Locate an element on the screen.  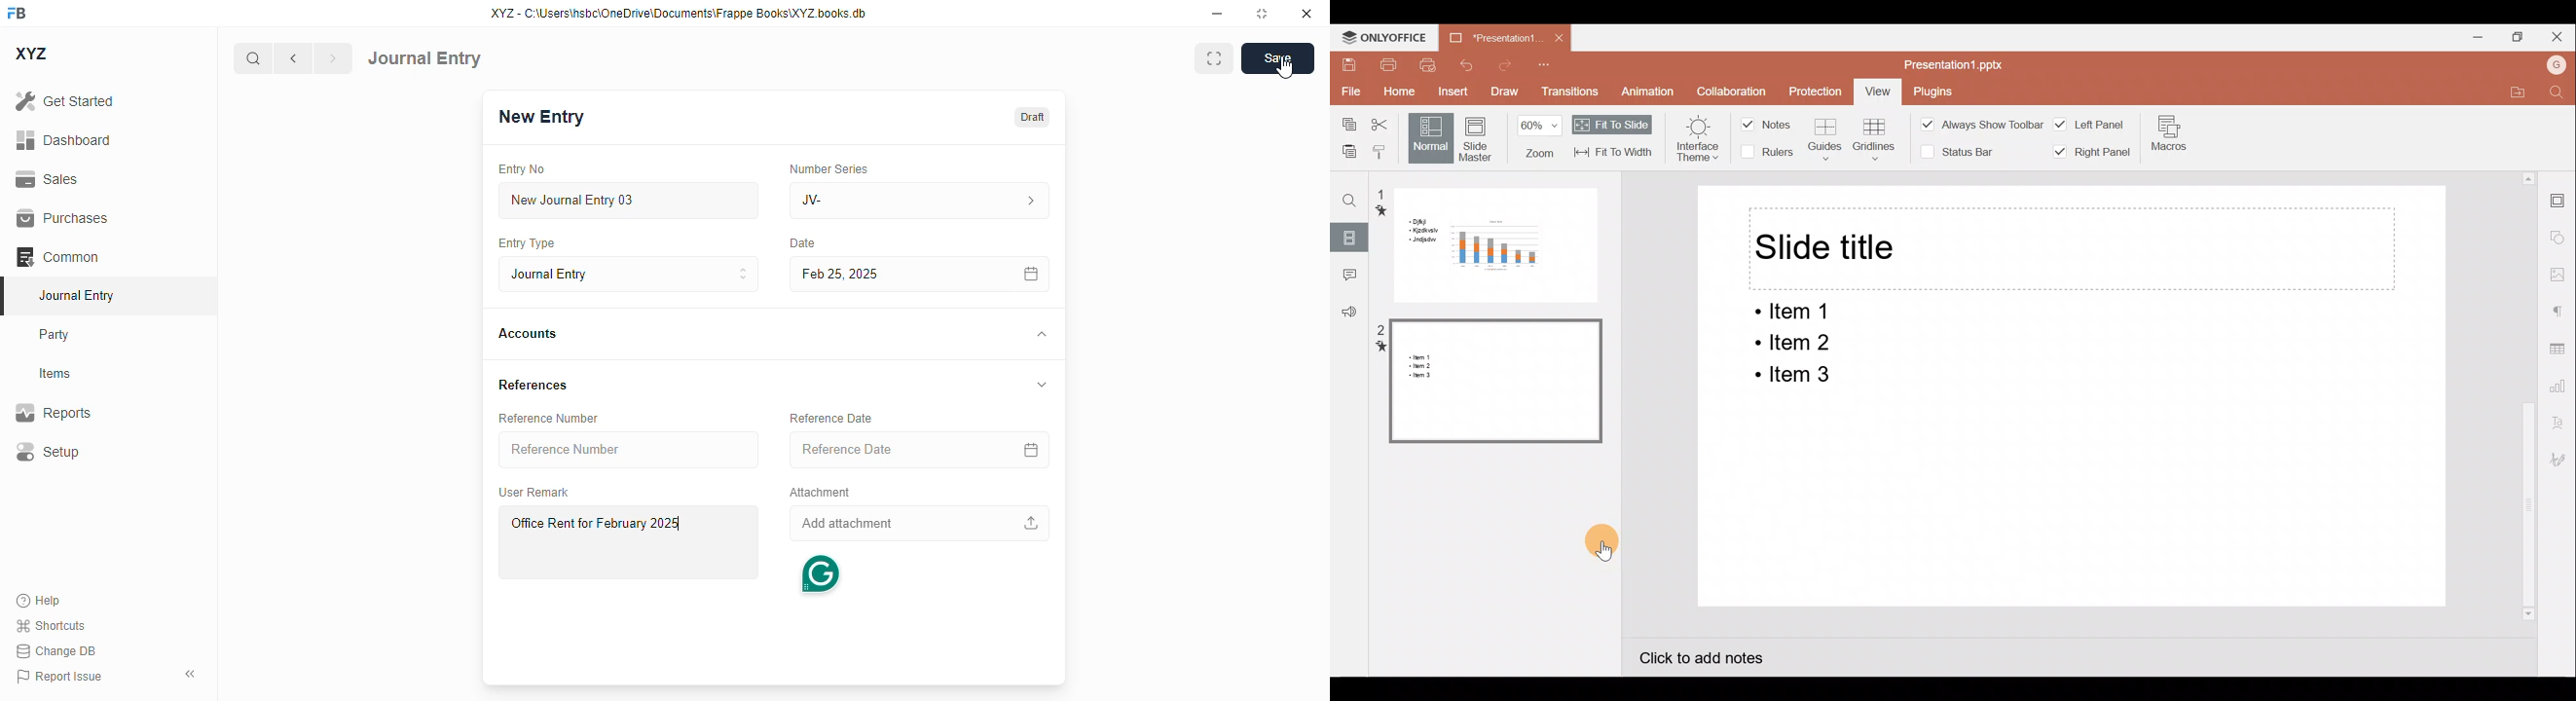
accounts is located at coordinates (528, 334).